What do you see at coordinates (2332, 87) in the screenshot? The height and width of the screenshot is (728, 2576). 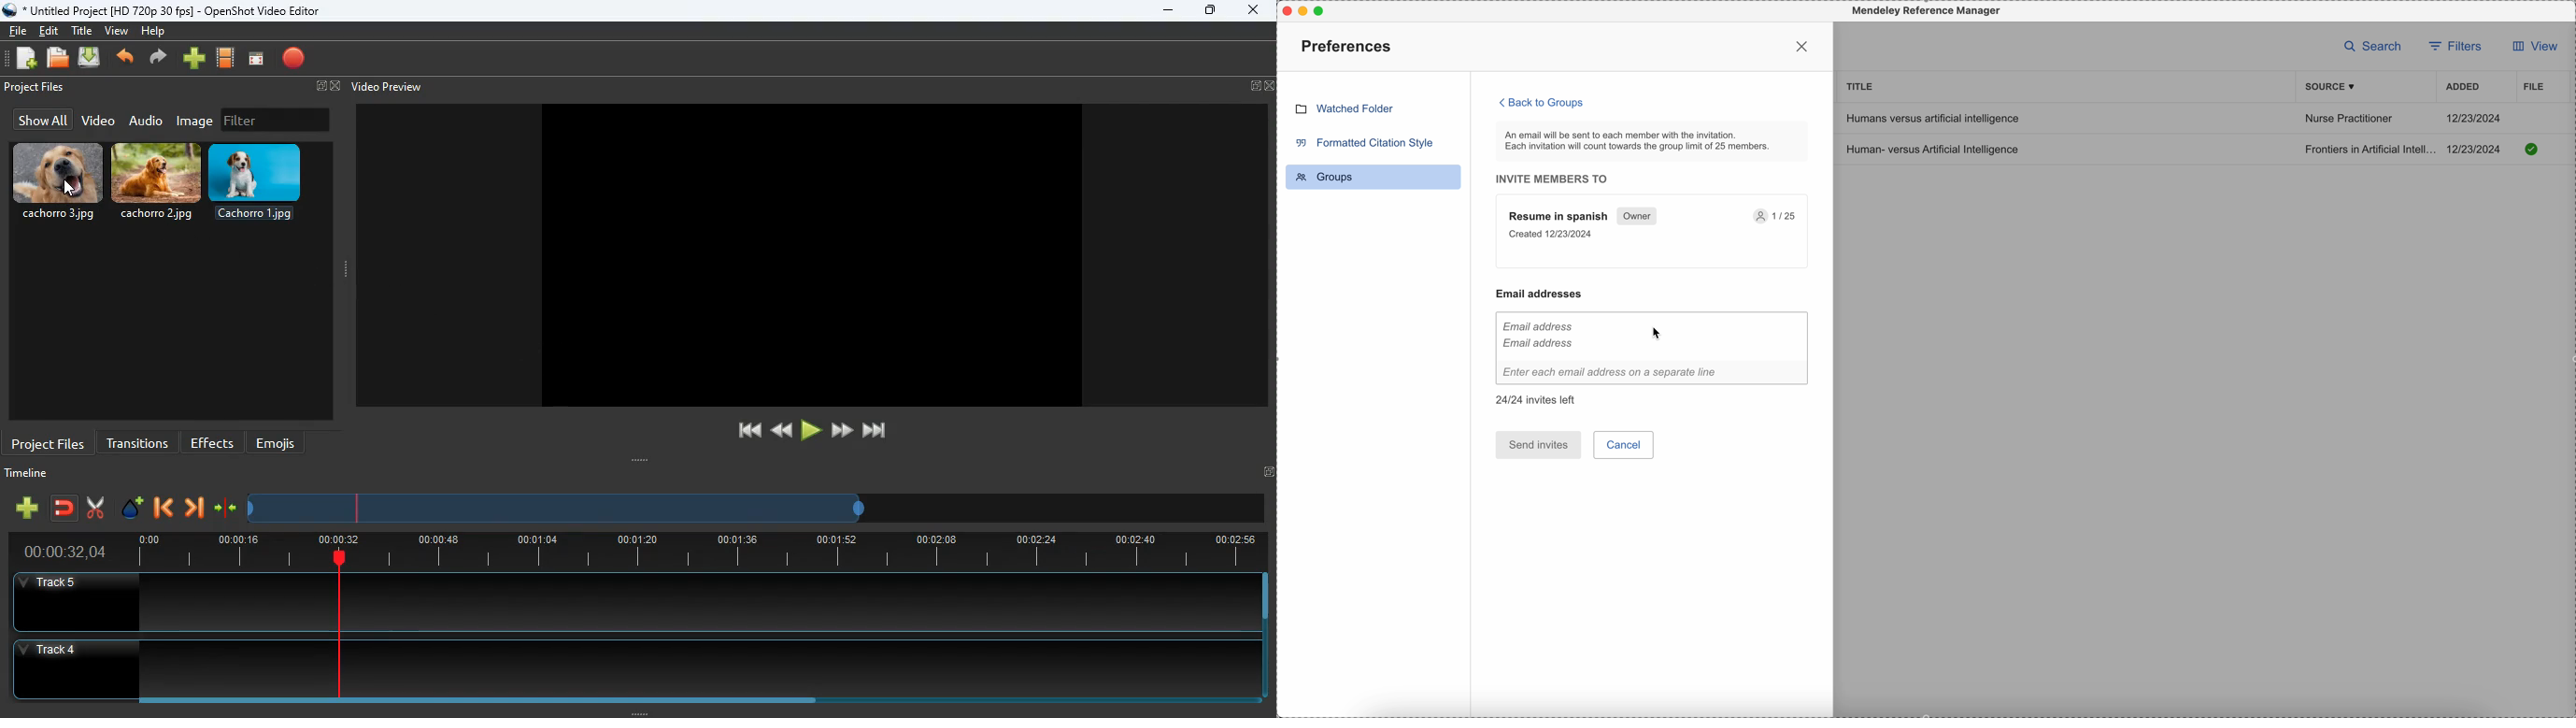 I see `source` at bounding box center [2332, 87].